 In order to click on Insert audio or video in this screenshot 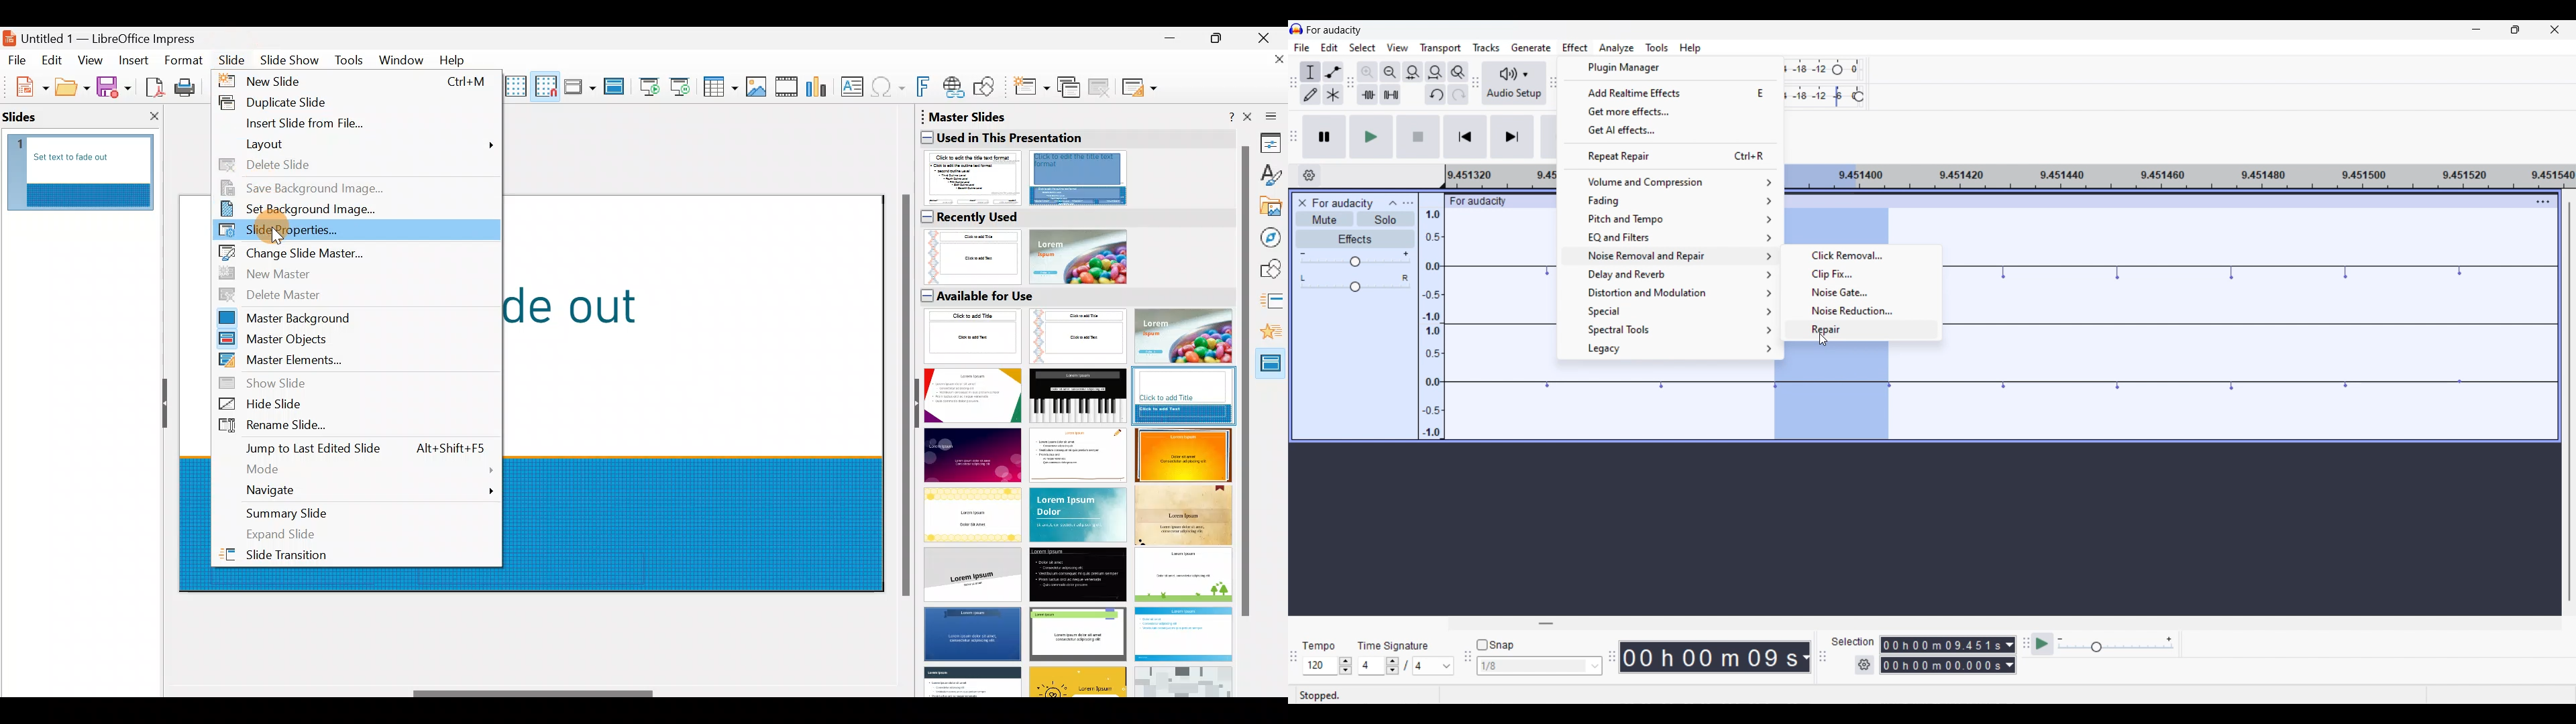, I will do `click(787, 89)`.